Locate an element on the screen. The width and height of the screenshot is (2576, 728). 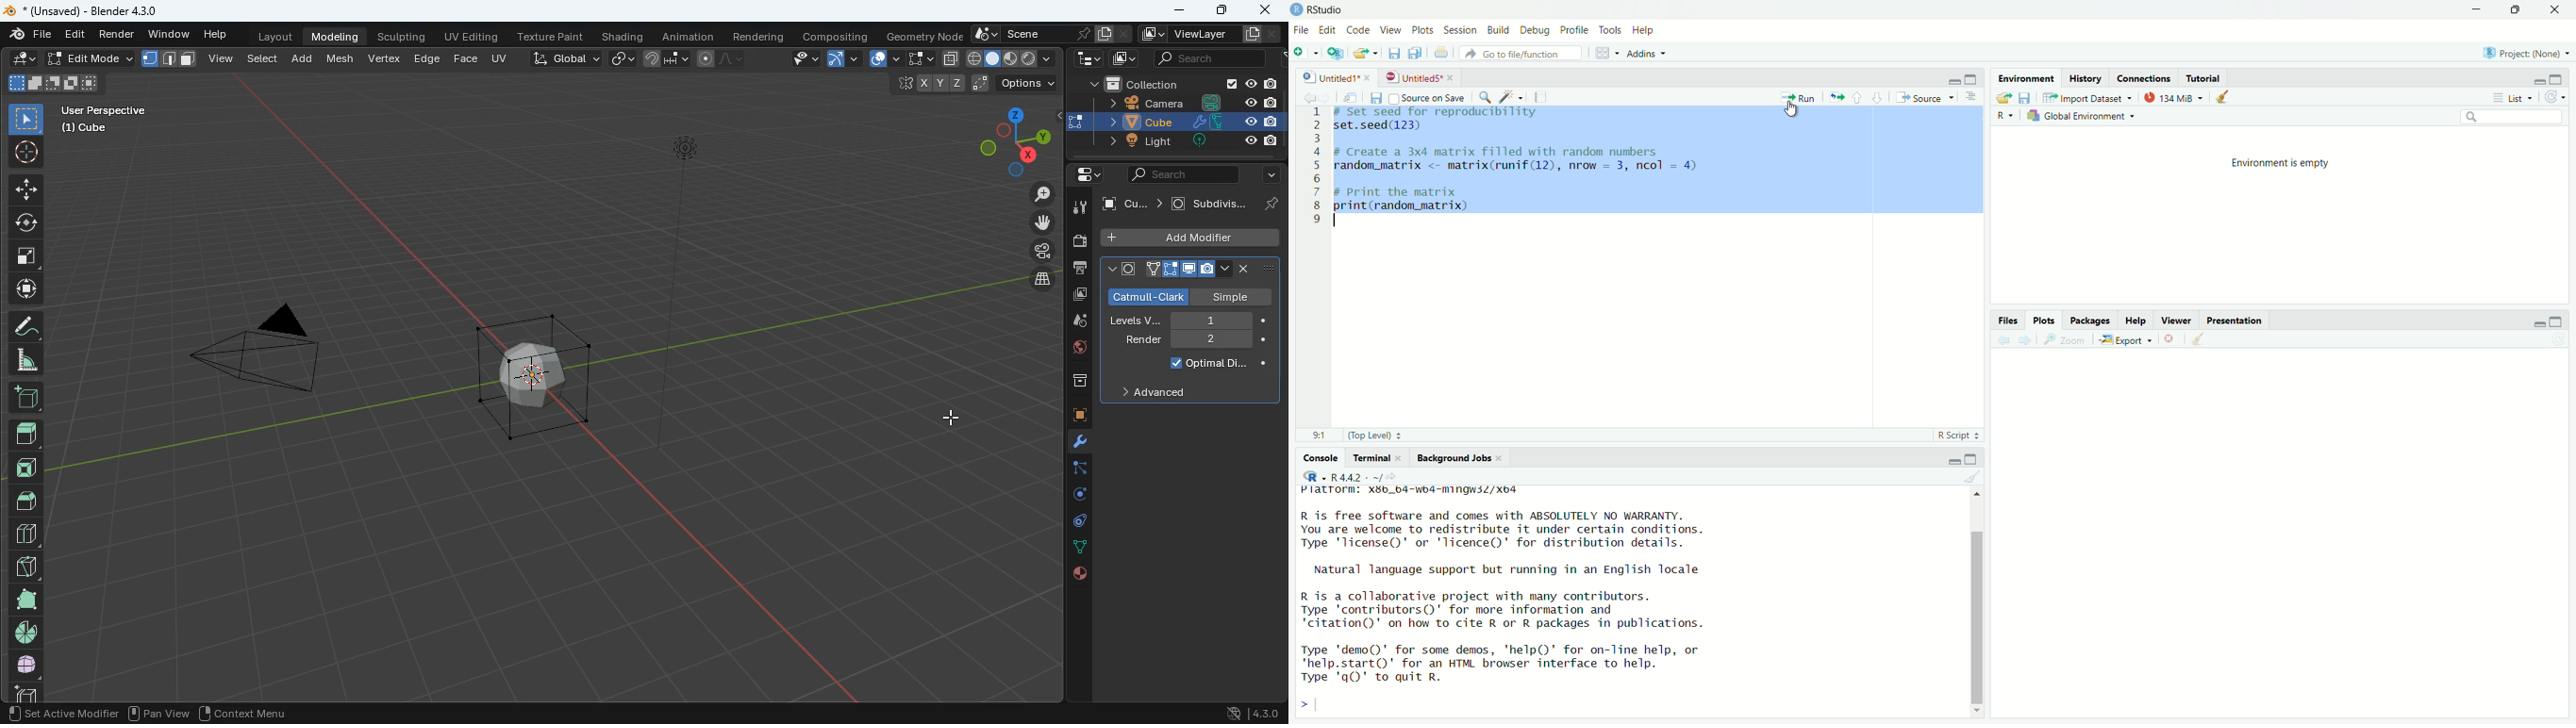
RStudio is located at coordinates (1324, 10).